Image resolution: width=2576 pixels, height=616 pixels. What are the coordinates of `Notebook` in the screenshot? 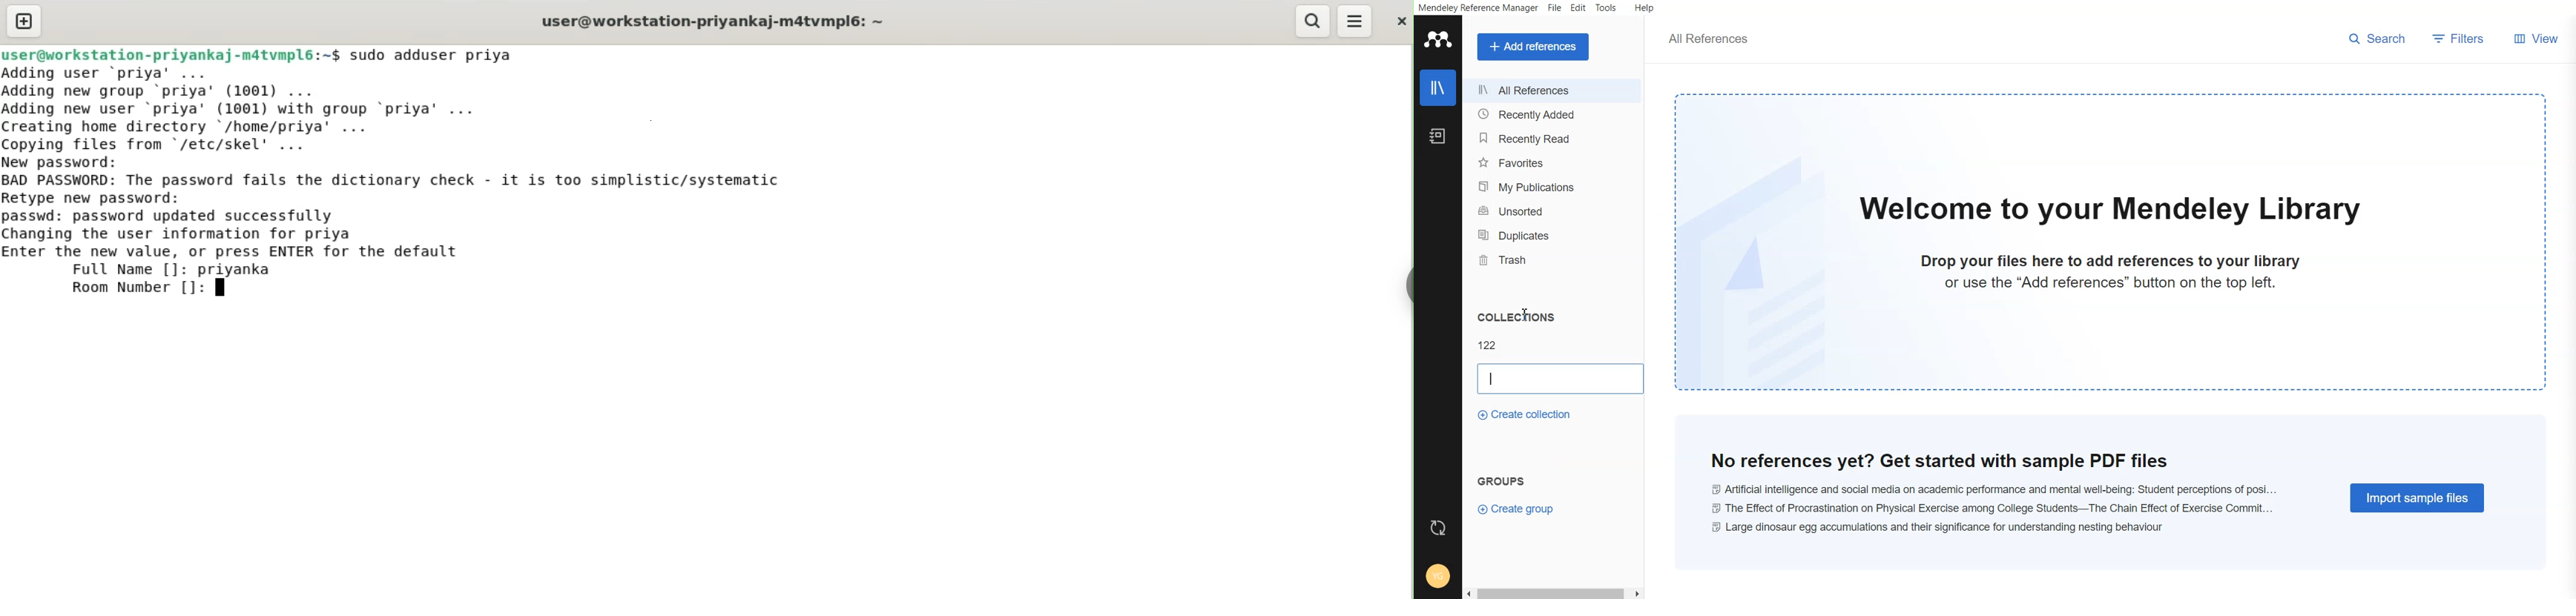 It's located at (1437, 135).